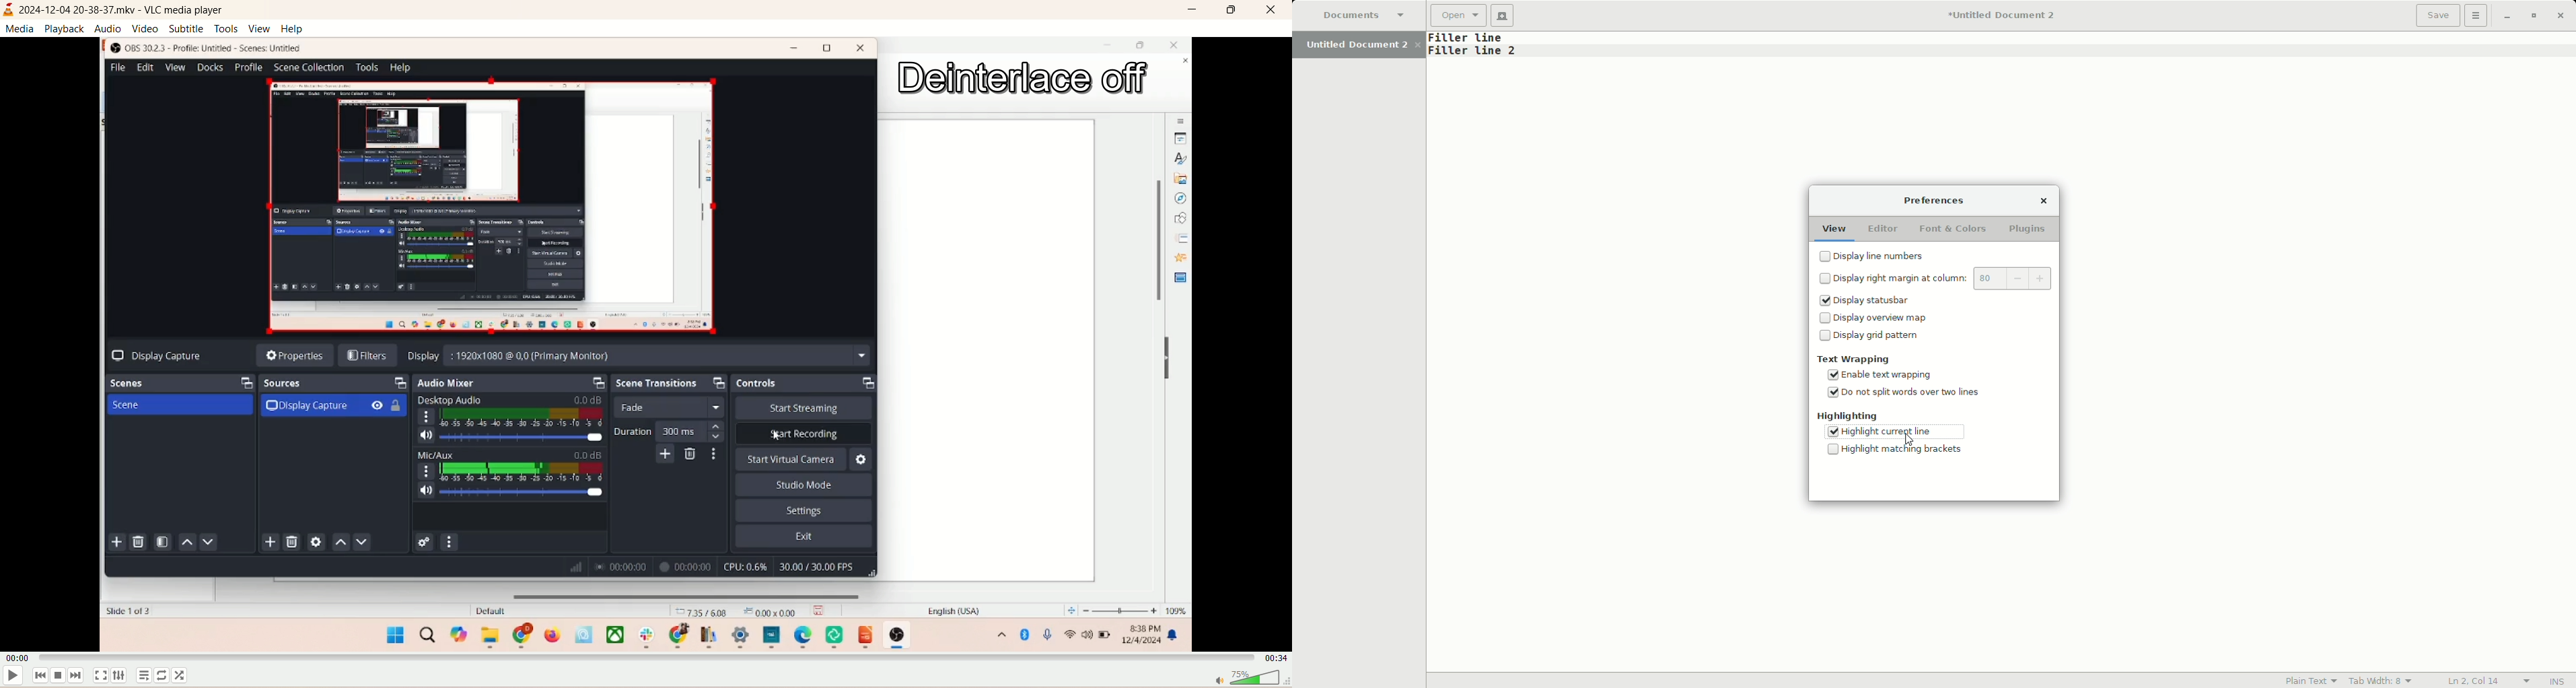 The image size is (2576, 700). What do you see at coordinates (1871, 302) in the screenshot?
I see `Display statusbar` at bounding box center [1871, 302].